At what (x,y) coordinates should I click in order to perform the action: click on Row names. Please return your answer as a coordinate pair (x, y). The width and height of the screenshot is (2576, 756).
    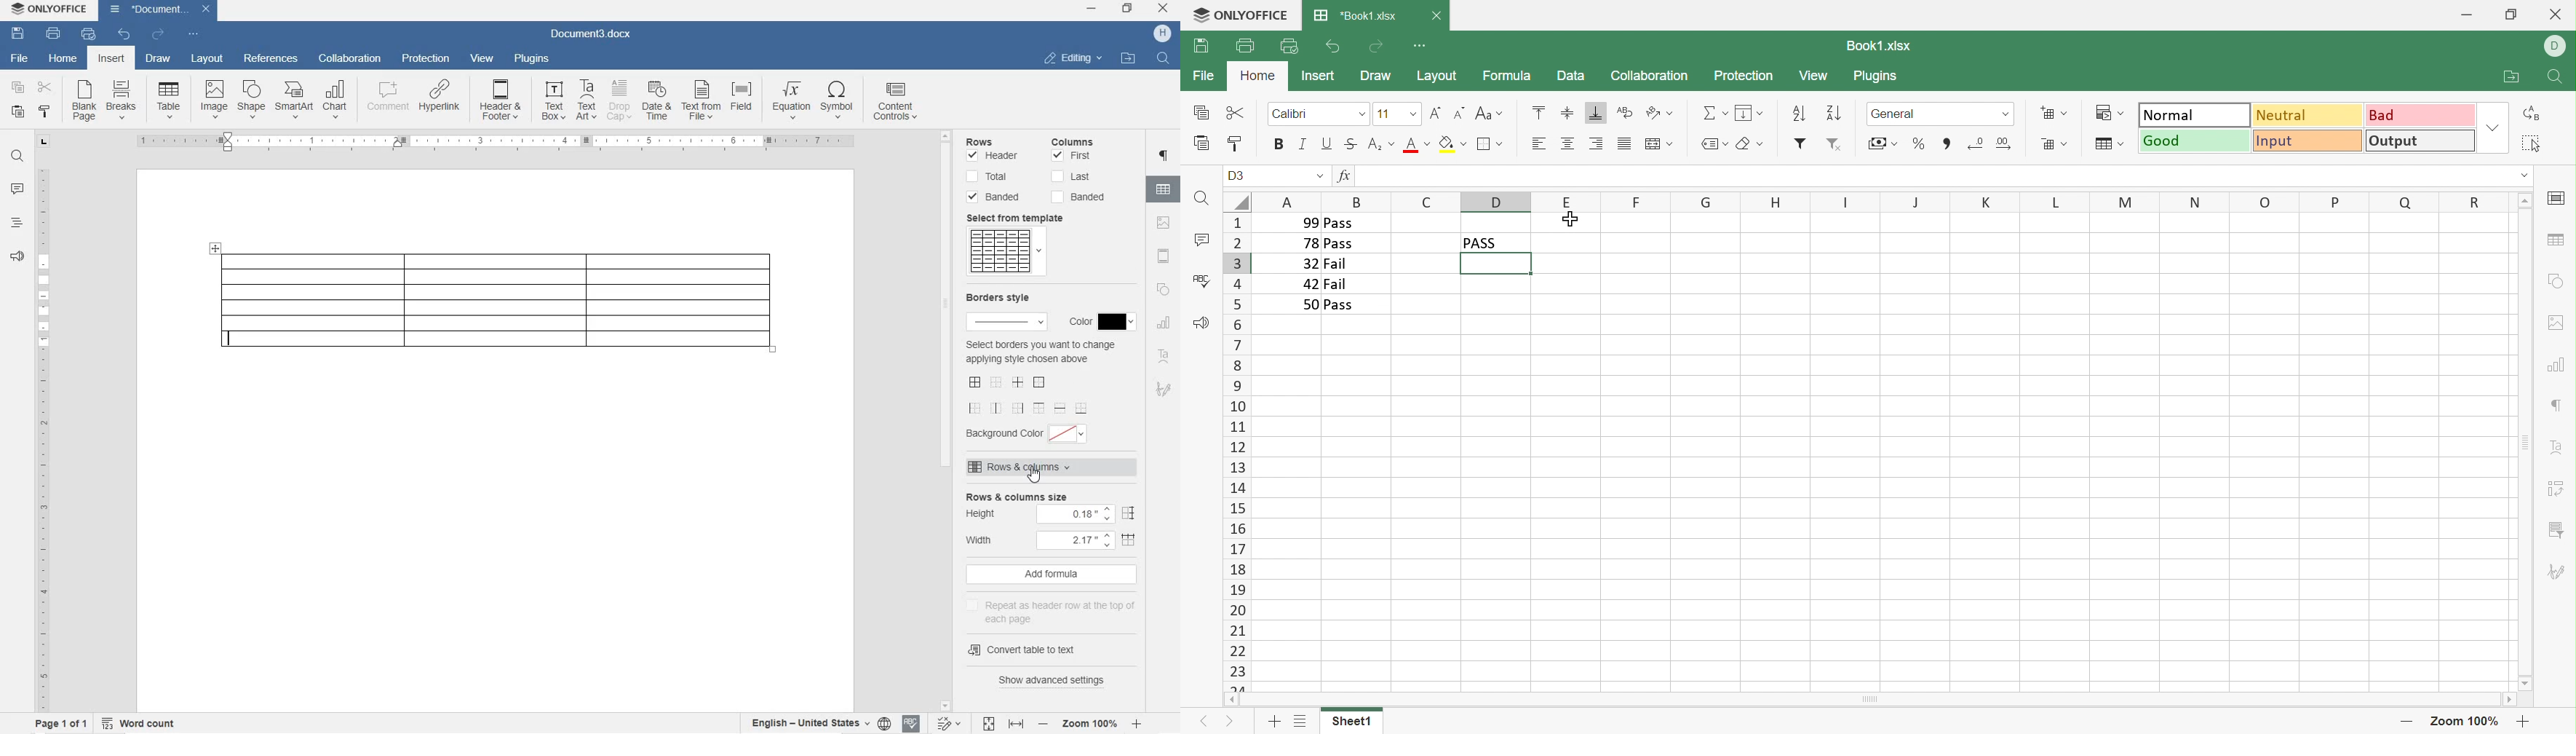
    Looking at the image, I should click on (1236, 451).